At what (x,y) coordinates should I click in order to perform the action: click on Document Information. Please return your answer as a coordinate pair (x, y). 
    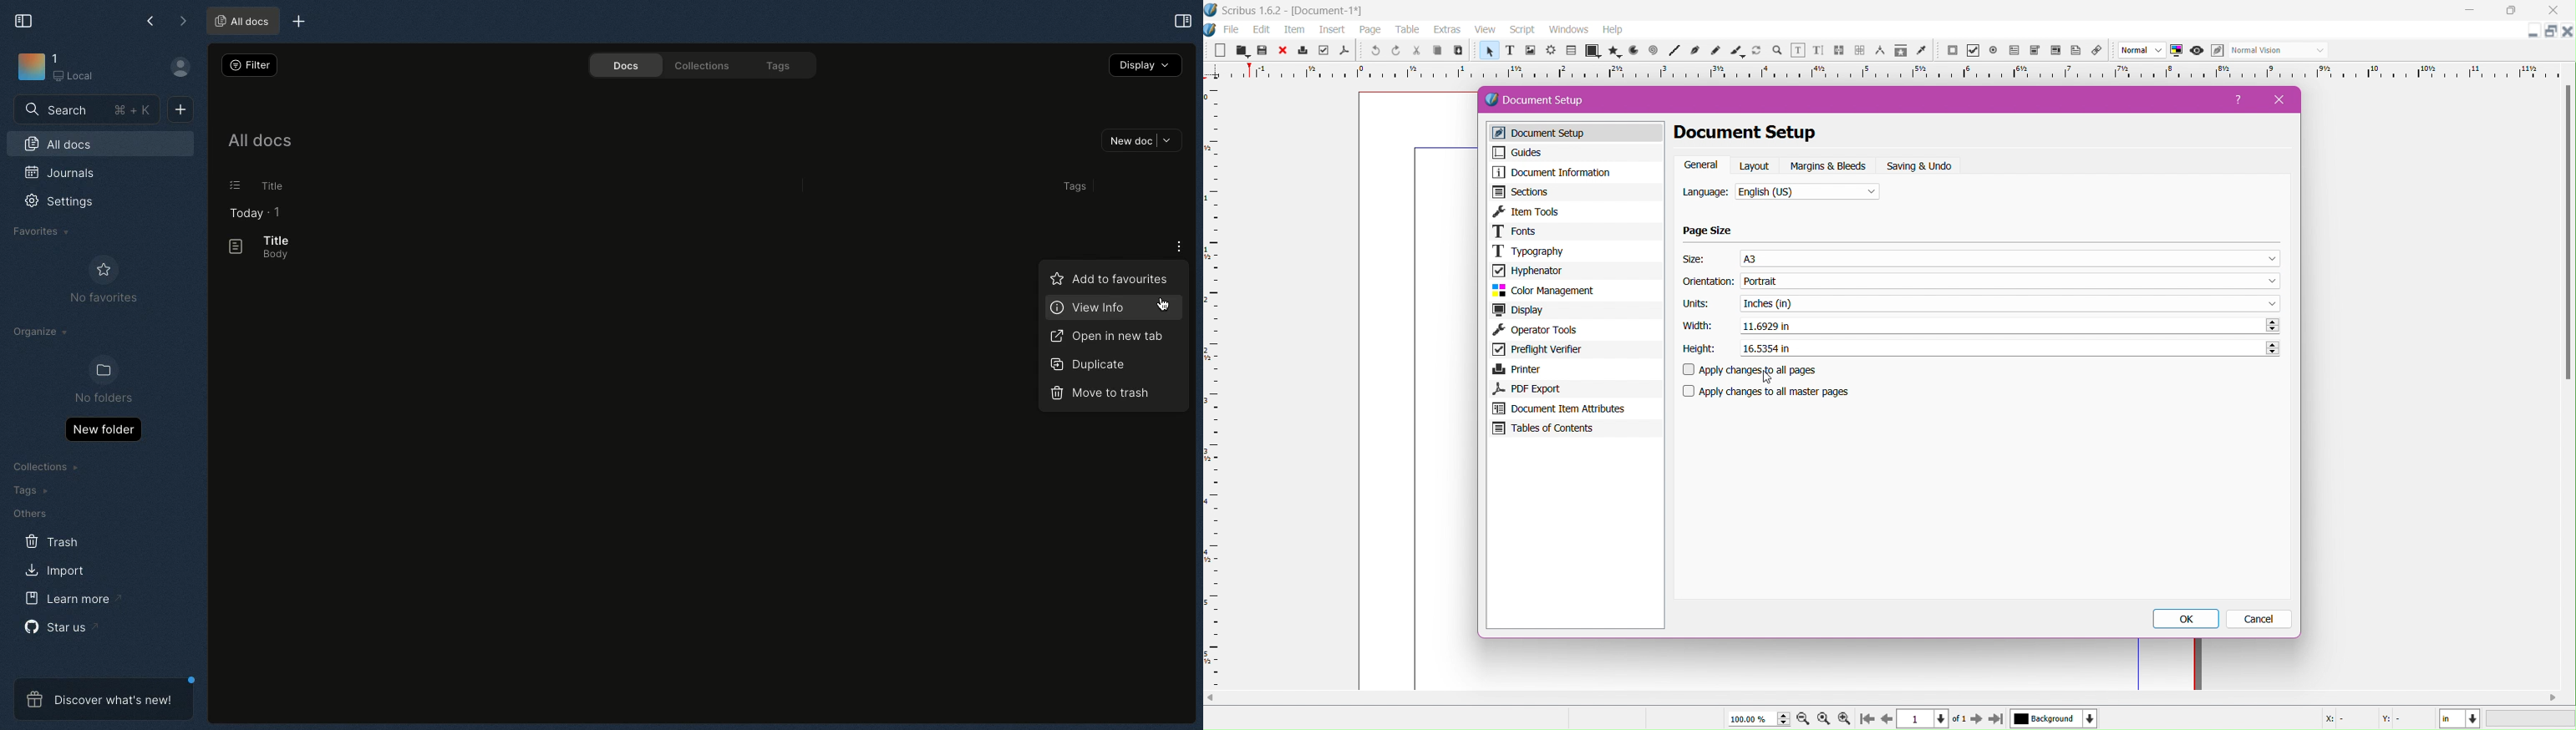
    Looking at the image, I should click on (1574, 172).